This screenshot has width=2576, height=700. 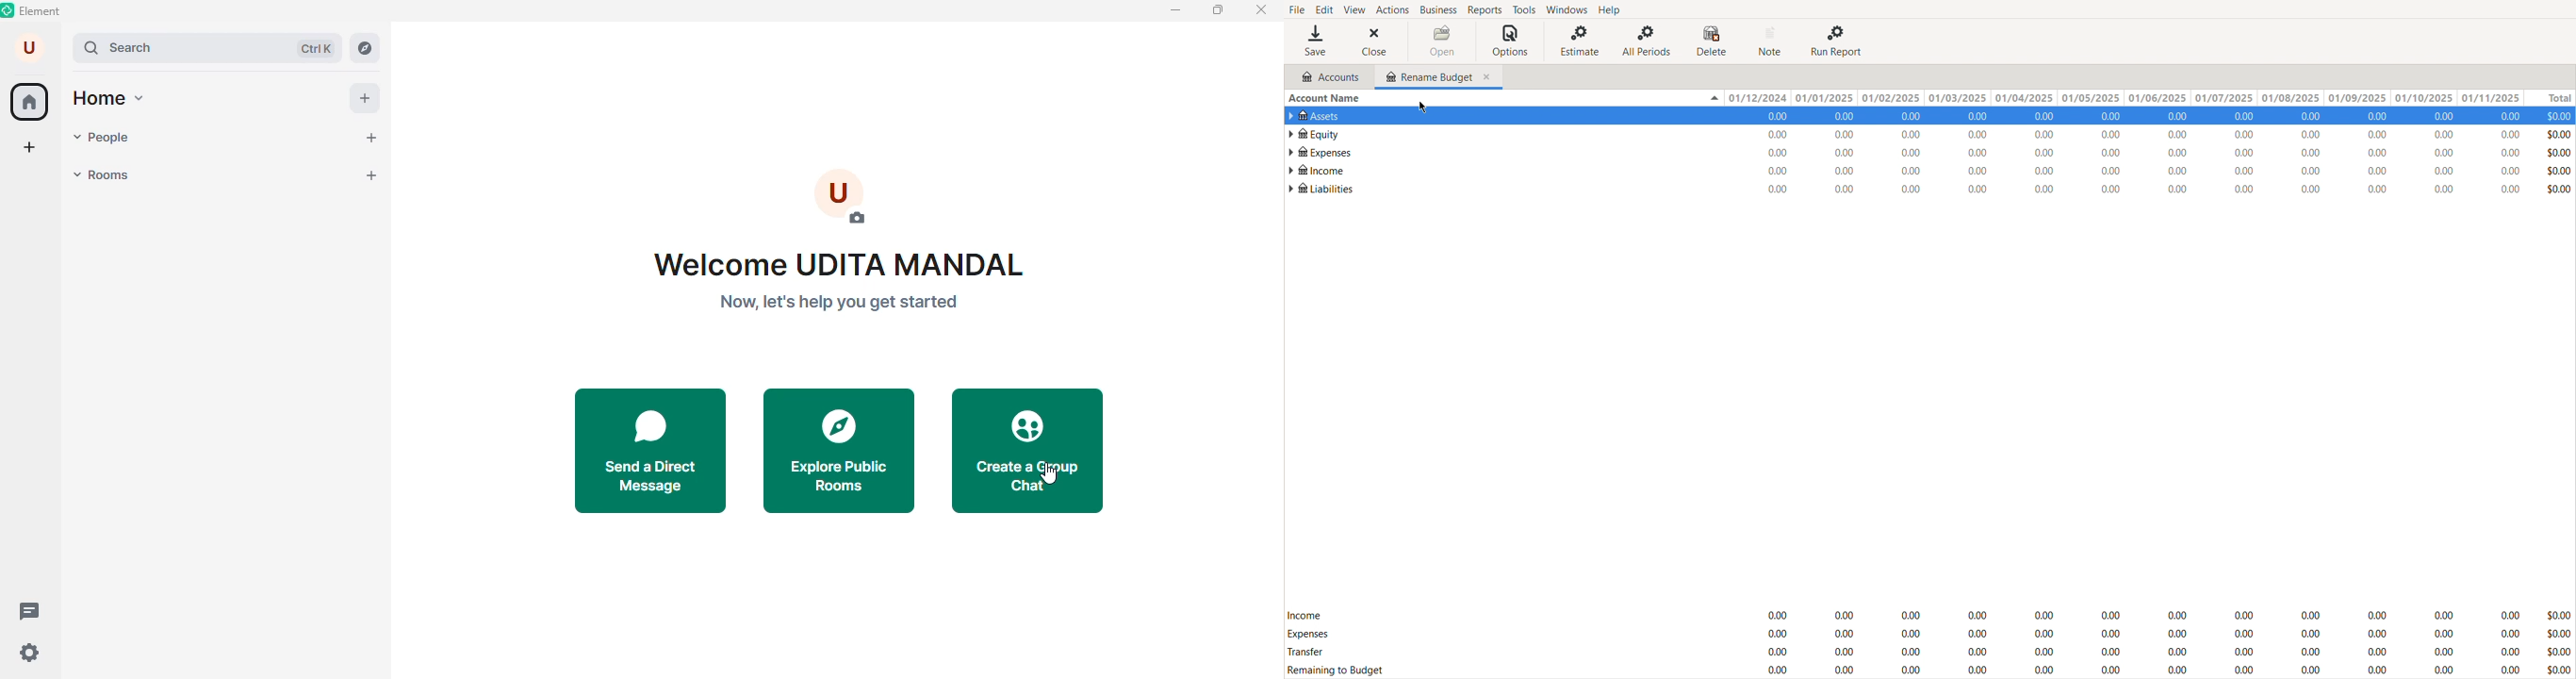 What do you see at coordinates (1327, 98) in the screenshot?
I see `Account Name` at bounding box center [1327, 98].